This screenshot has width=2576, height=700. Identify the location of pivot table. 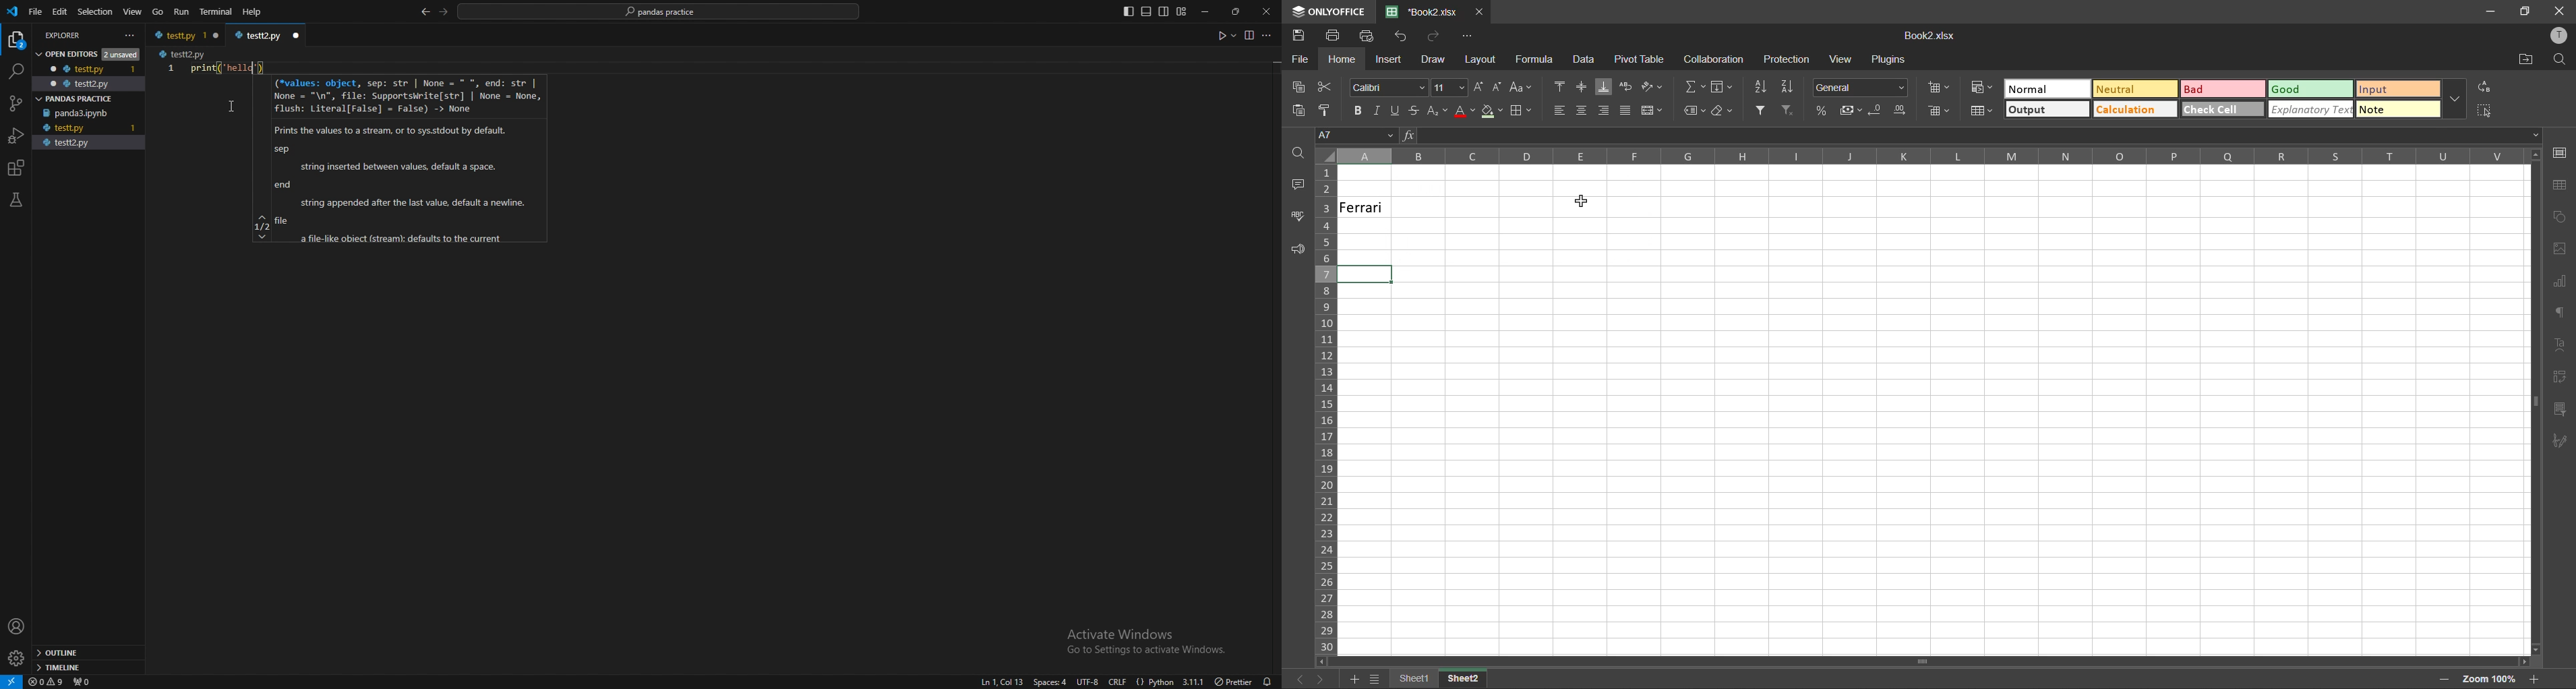
(2558, 378).